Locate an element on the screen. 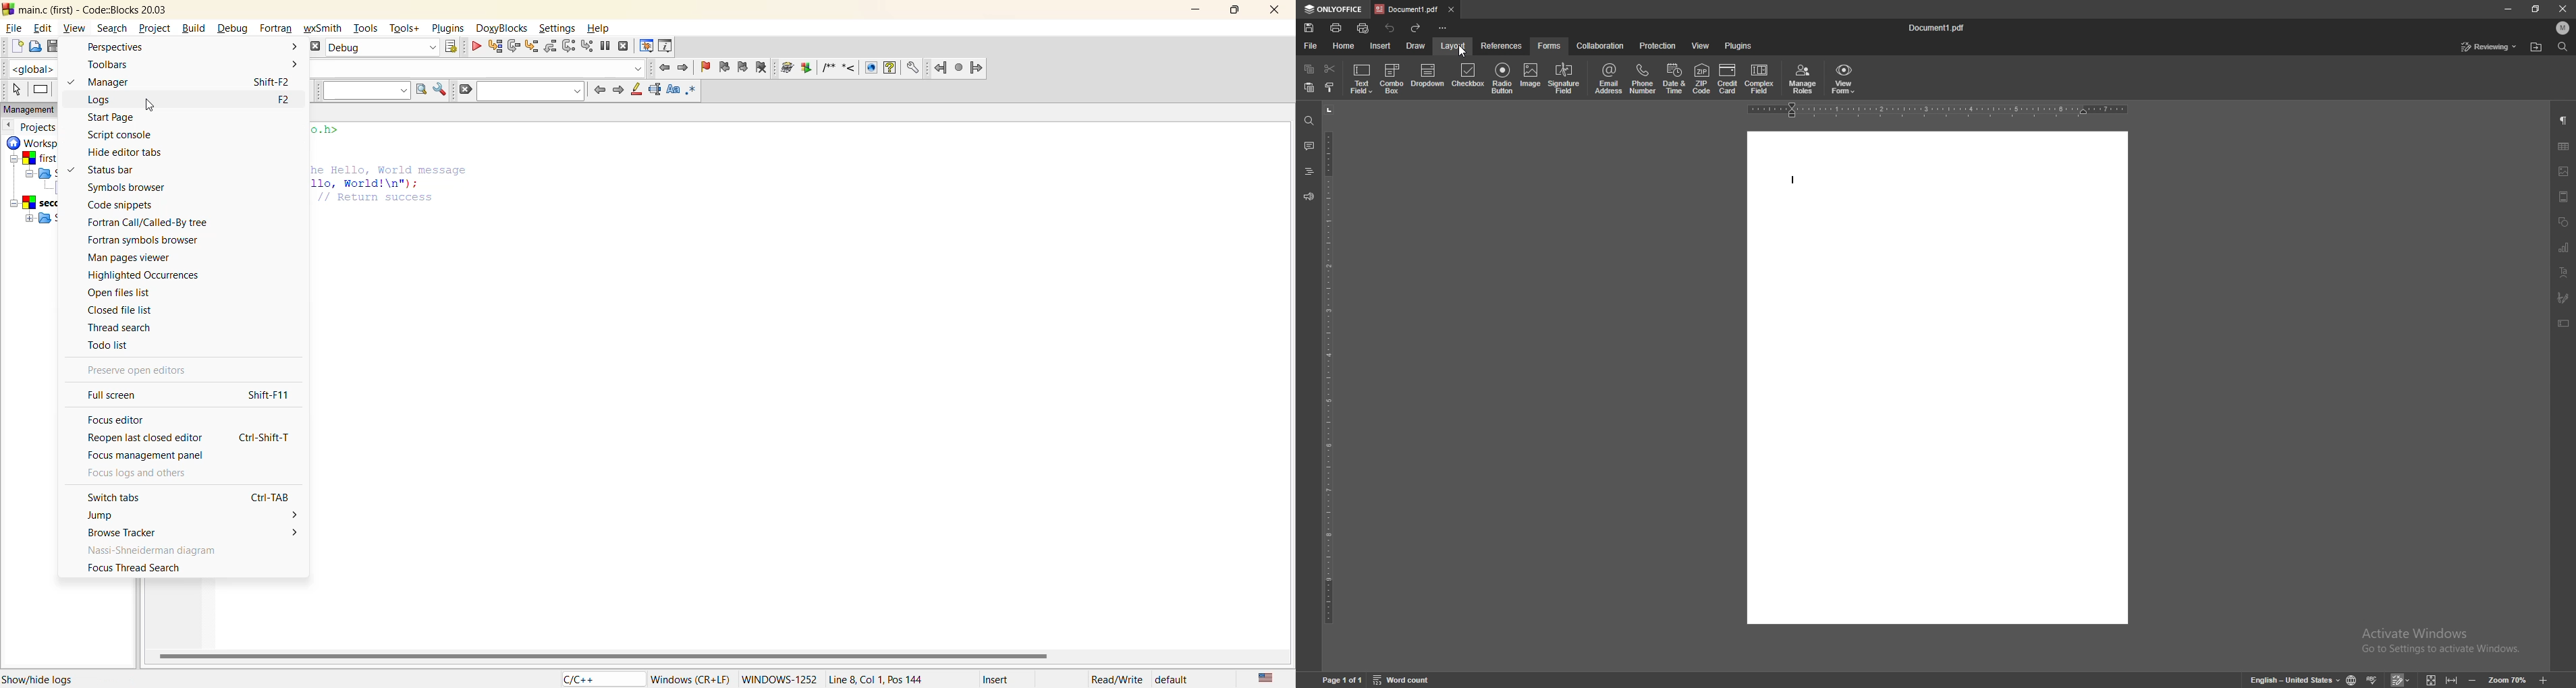 This screenshot has width=2576, height=700. forms is located at coordinates (1550, 46).